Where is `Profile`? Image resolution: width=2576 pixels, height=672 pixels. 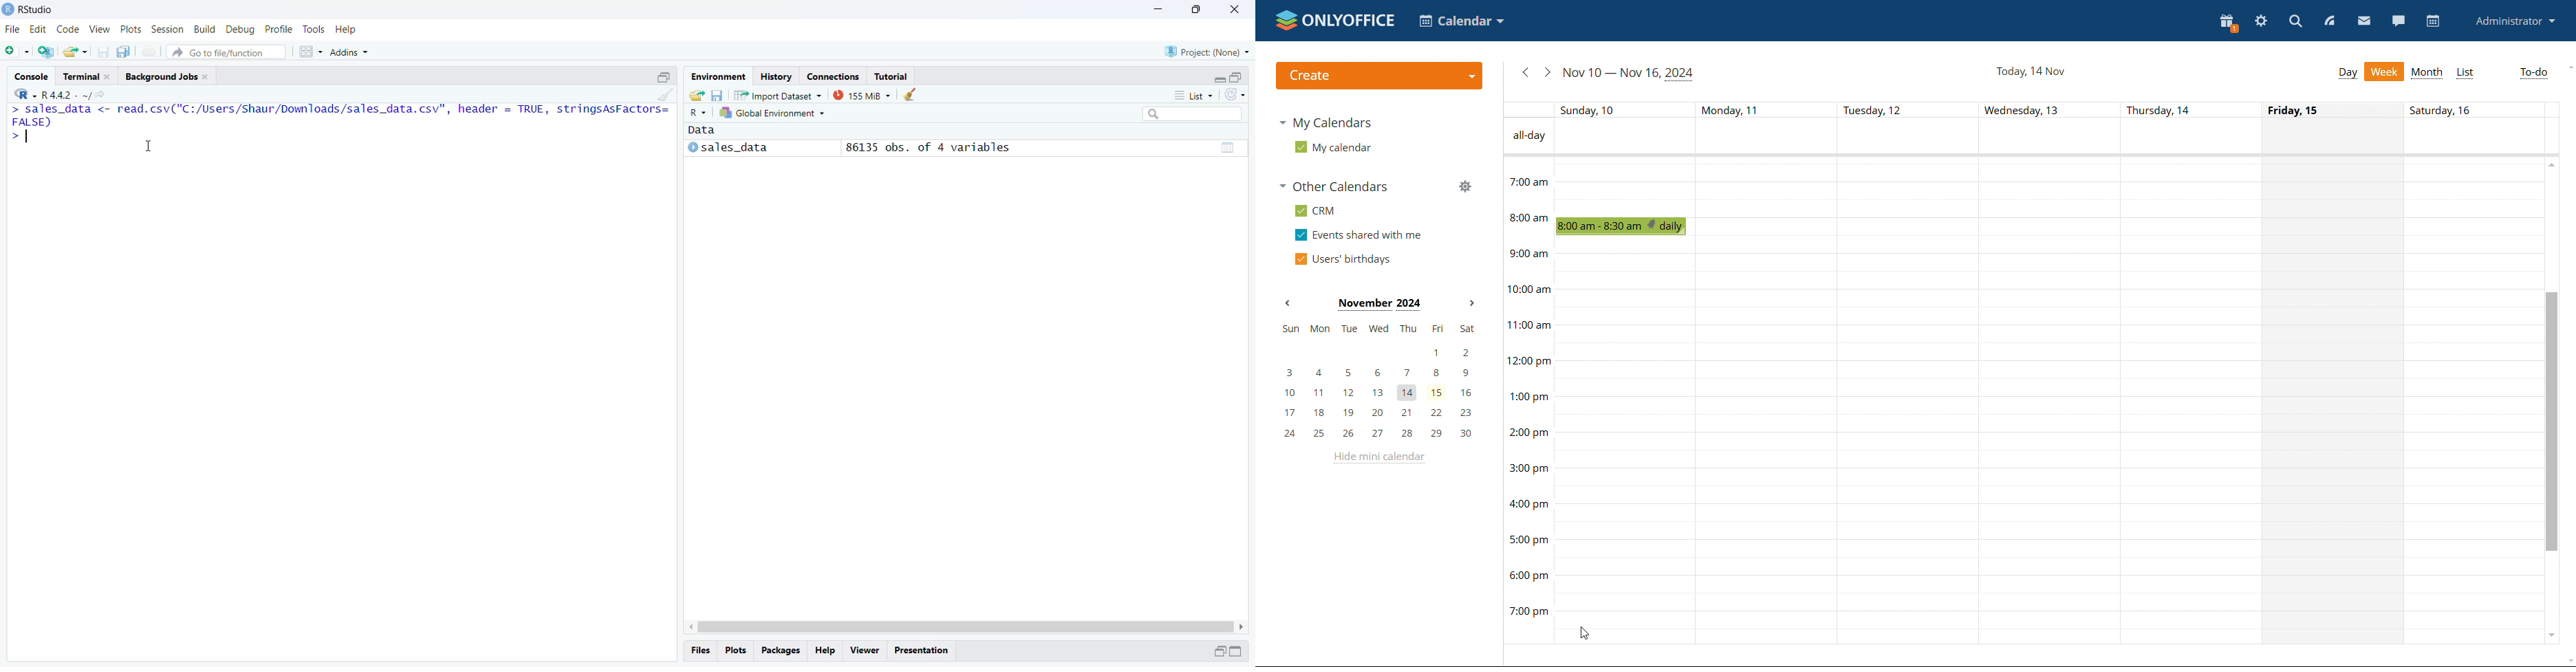
Profile is located at coordinates (280, 31).